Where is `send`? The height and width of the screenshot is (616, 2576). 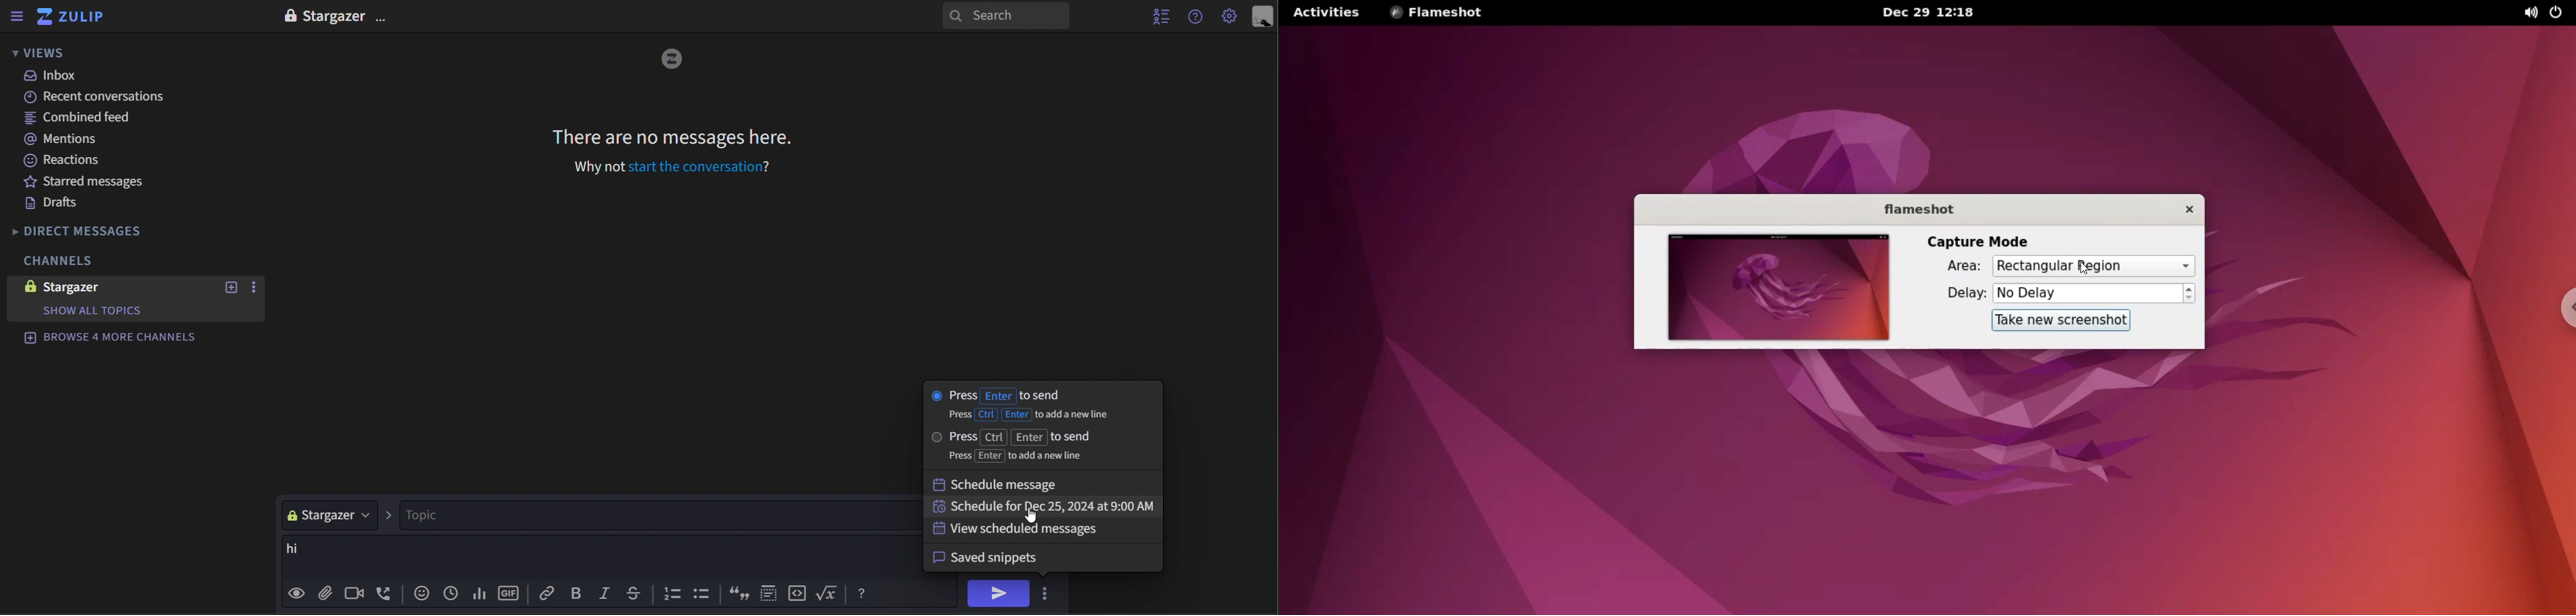
send is located at coordinates (998, 593).